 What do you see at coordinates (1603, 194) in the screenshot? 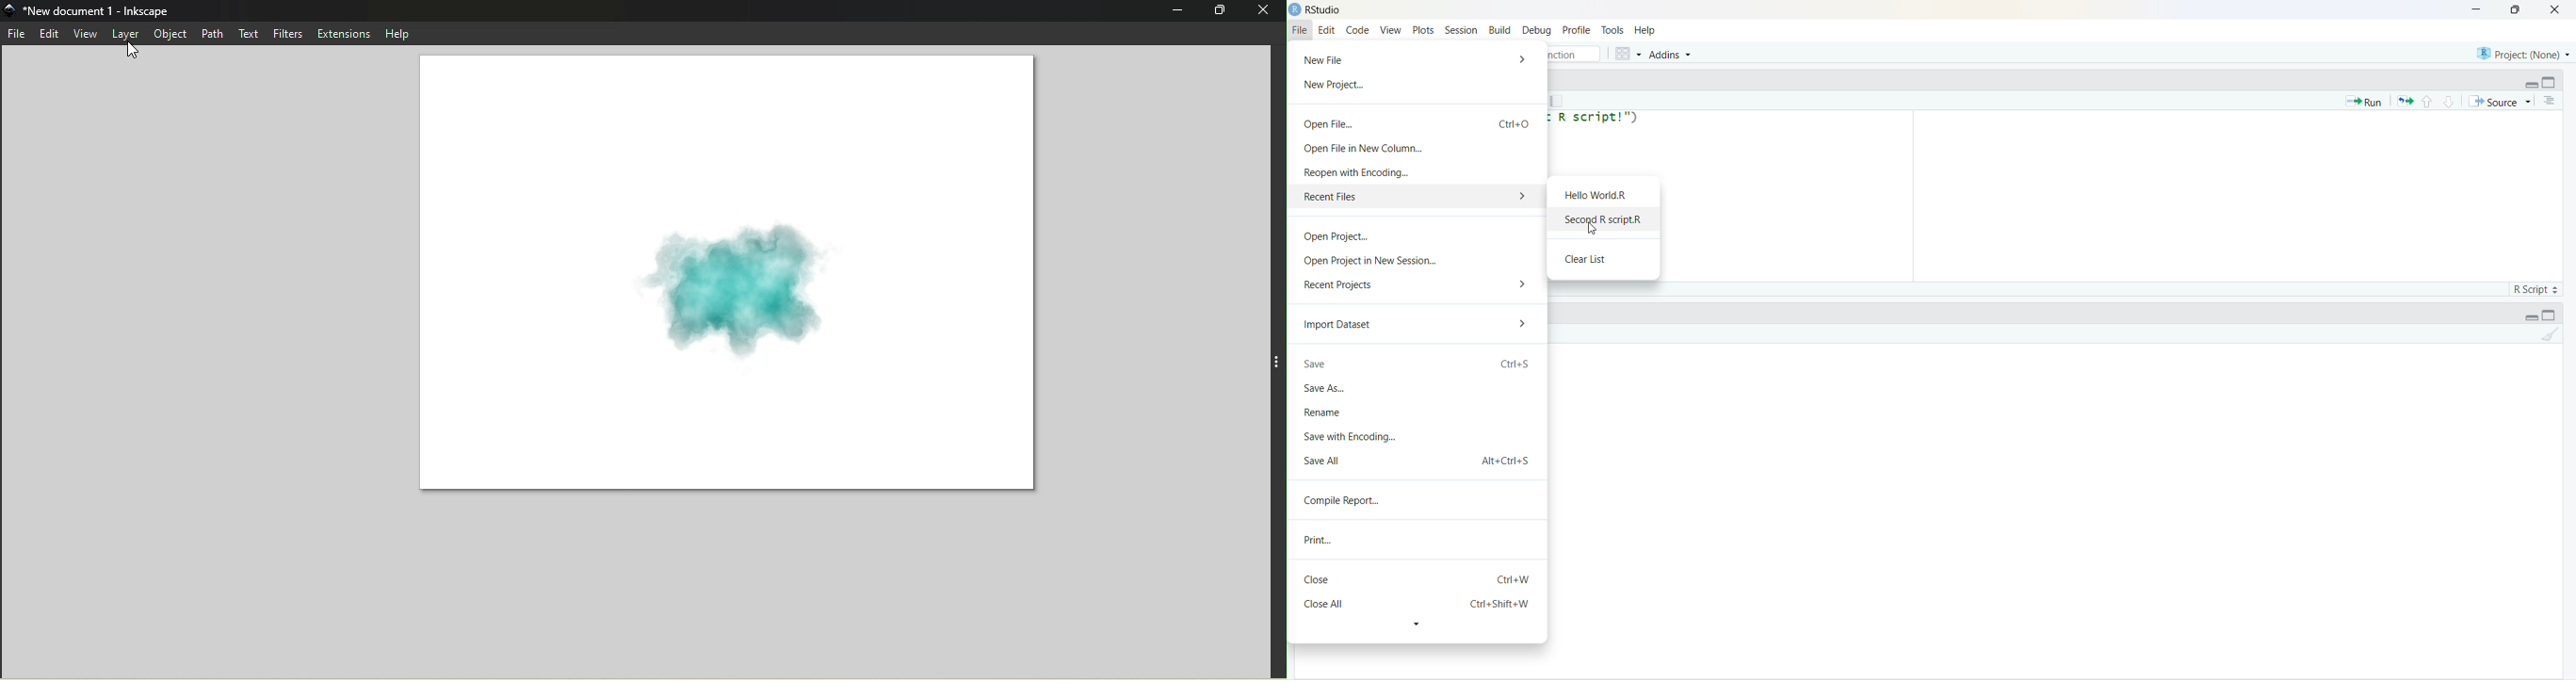
I see `Hello World/R` at bounding box center [1603, 194].